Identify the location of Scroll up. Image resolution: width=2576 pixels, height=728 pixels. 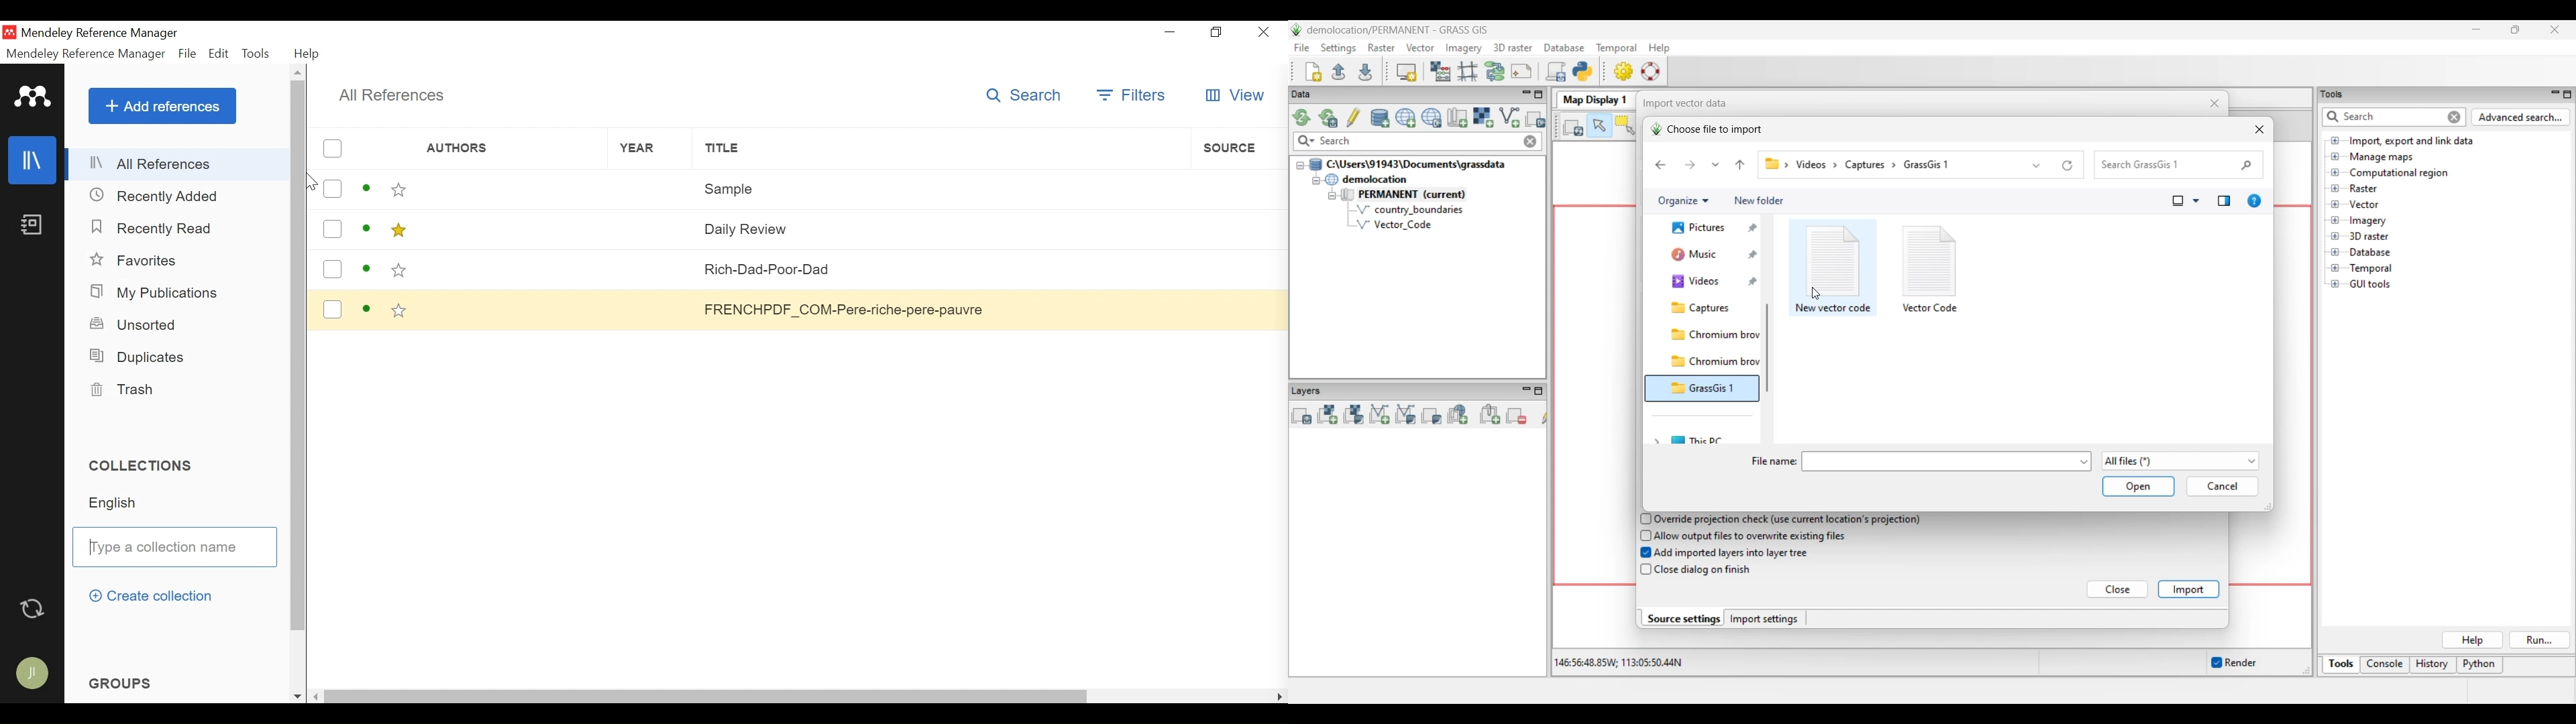
(299, 72).